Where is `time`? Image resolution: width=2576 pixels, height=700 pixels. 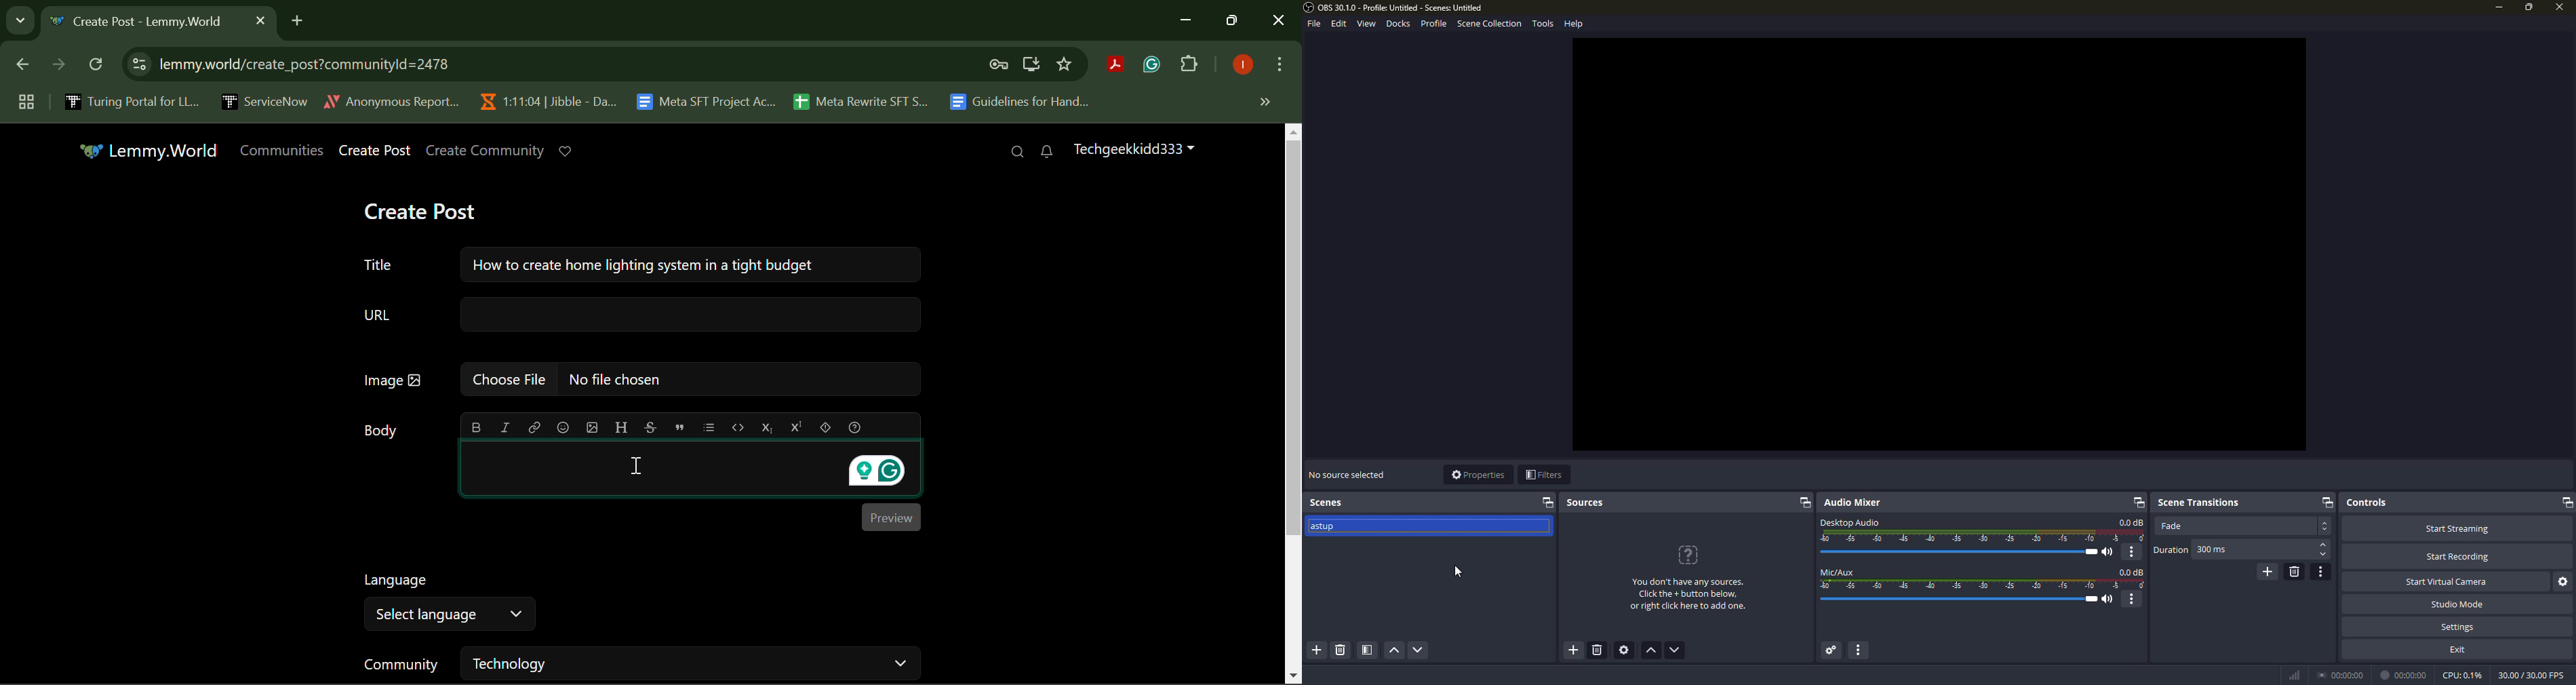 time is located at coordinates (2405, 674).